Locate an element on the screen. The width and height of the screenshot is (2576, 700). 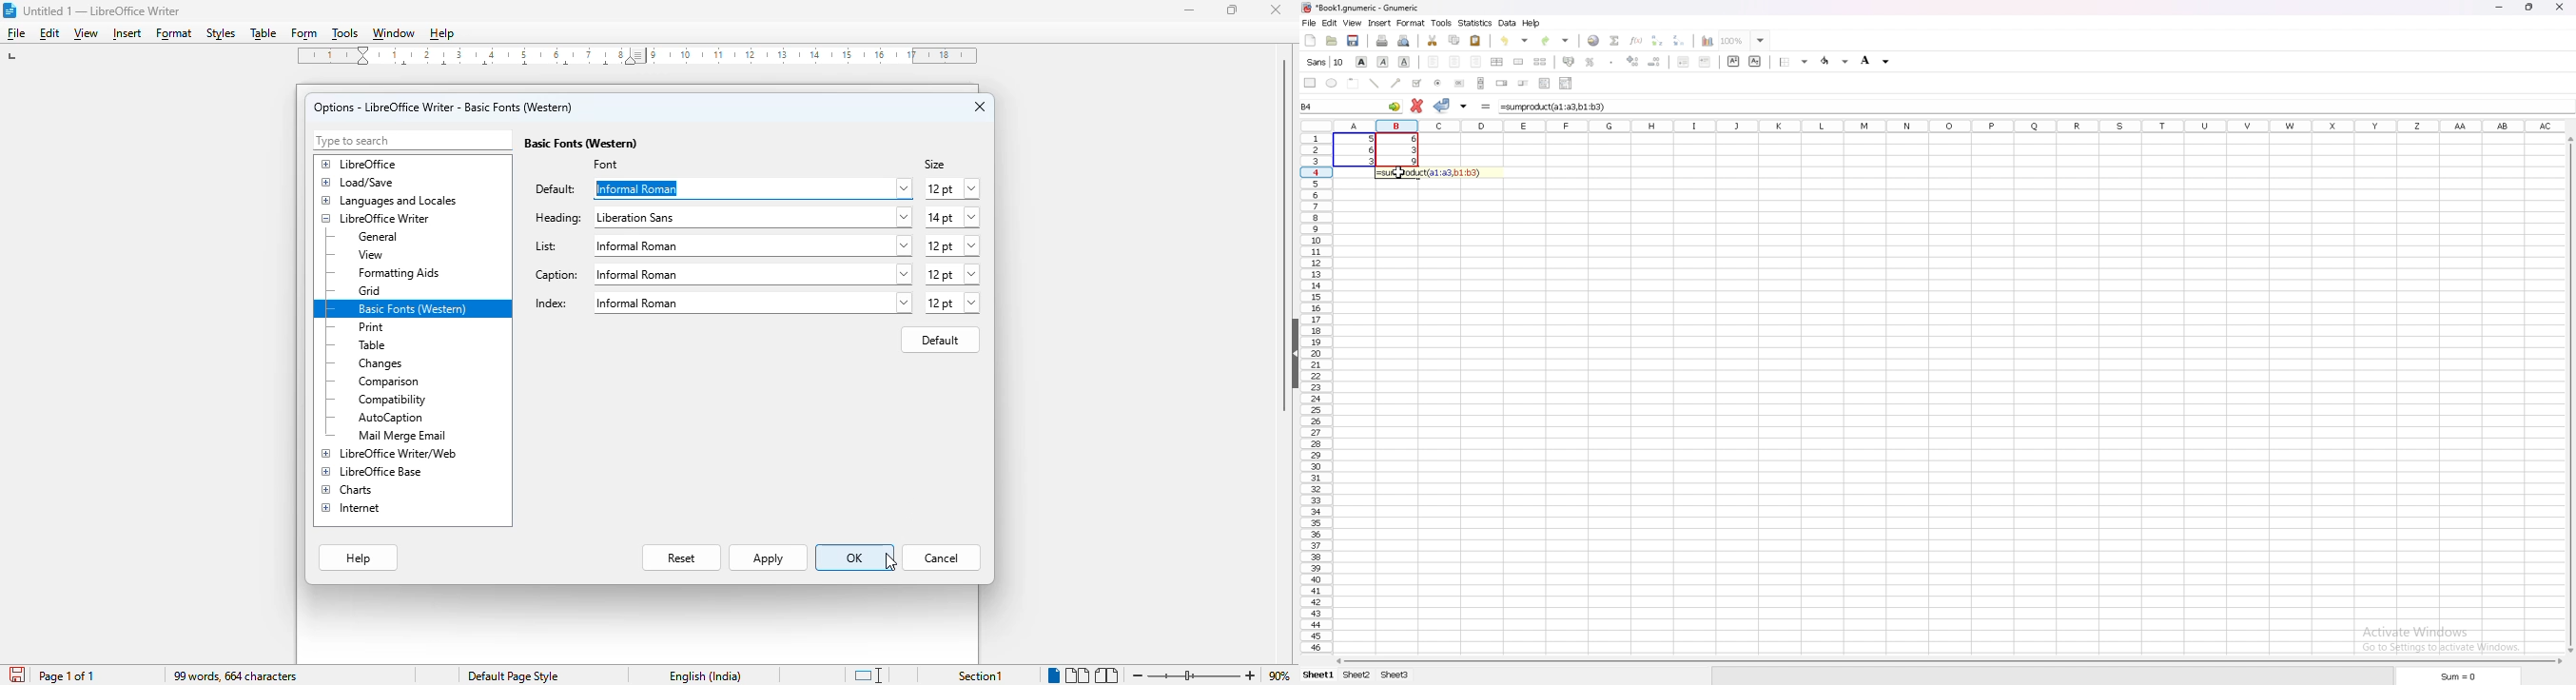
insert is located at coordinates (1379, 23).